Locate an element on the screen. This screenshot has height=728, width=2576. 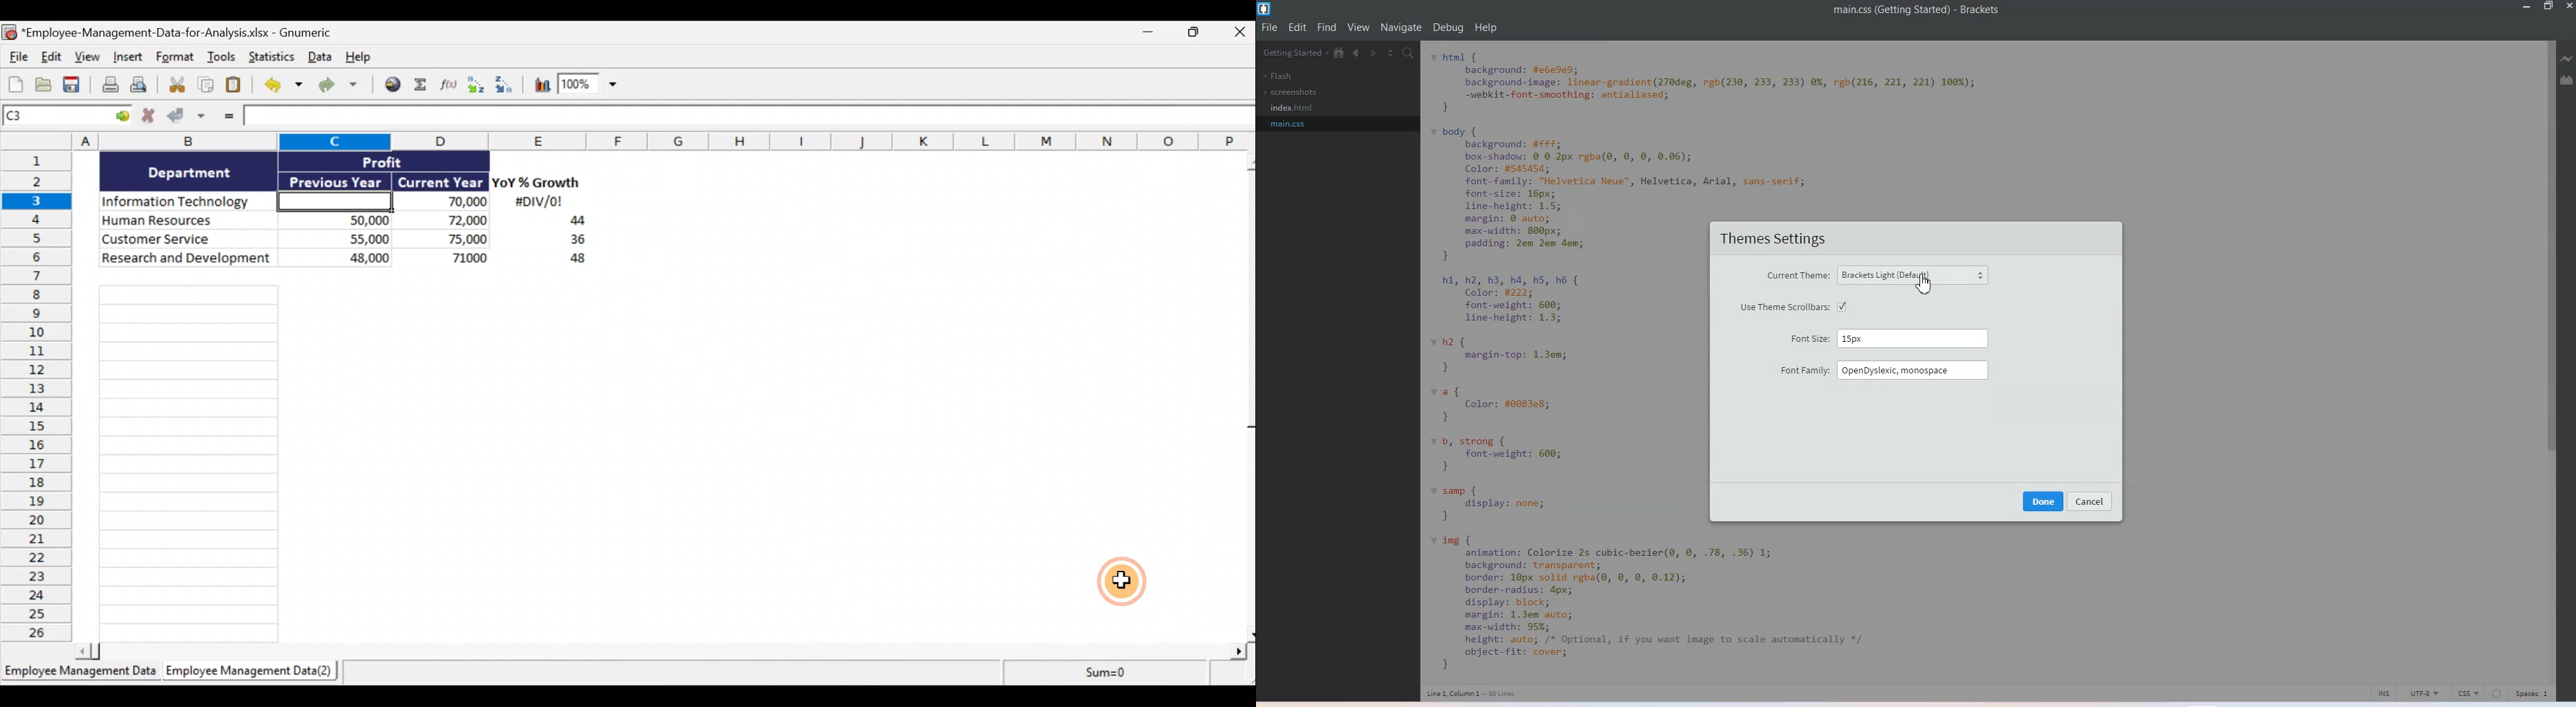
Human Resources is located at coordinates (185, 221).